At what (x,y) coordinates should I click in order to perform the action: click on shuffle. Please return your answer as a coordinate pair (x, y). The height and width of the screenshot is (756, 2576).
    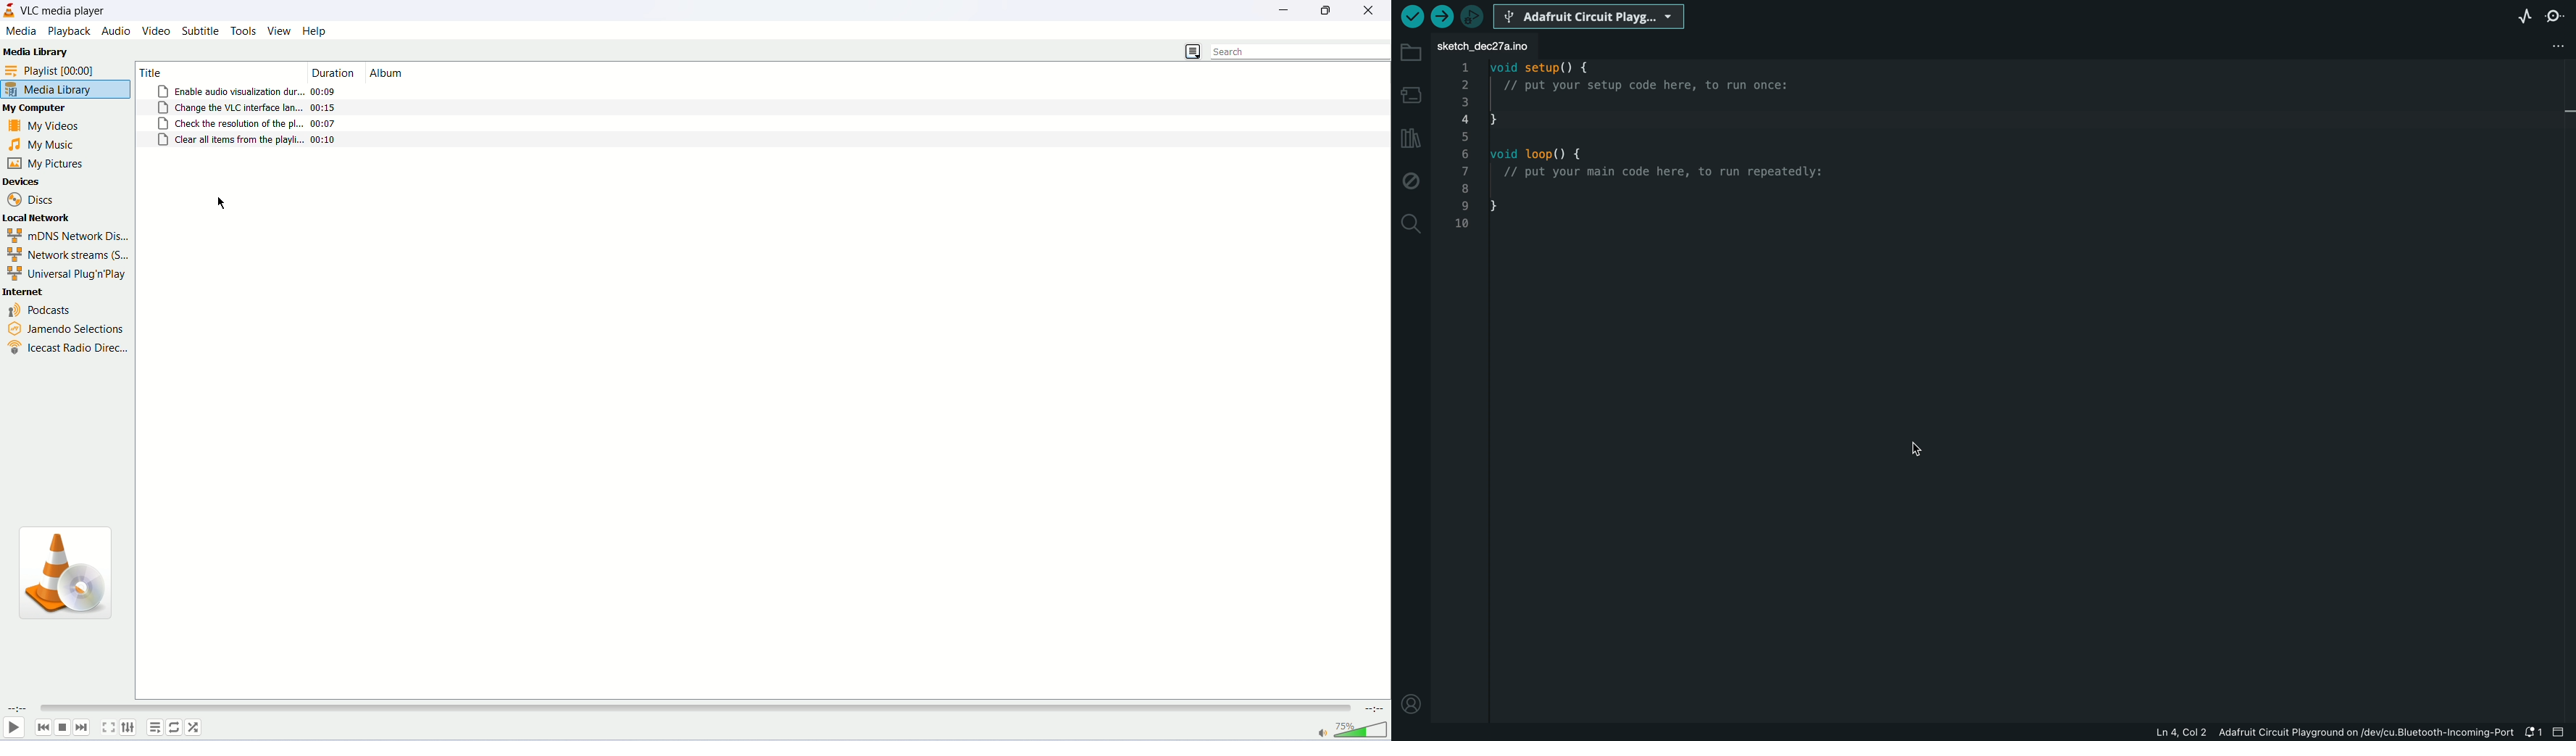
    Looking at the image, I should click on (196, 729).